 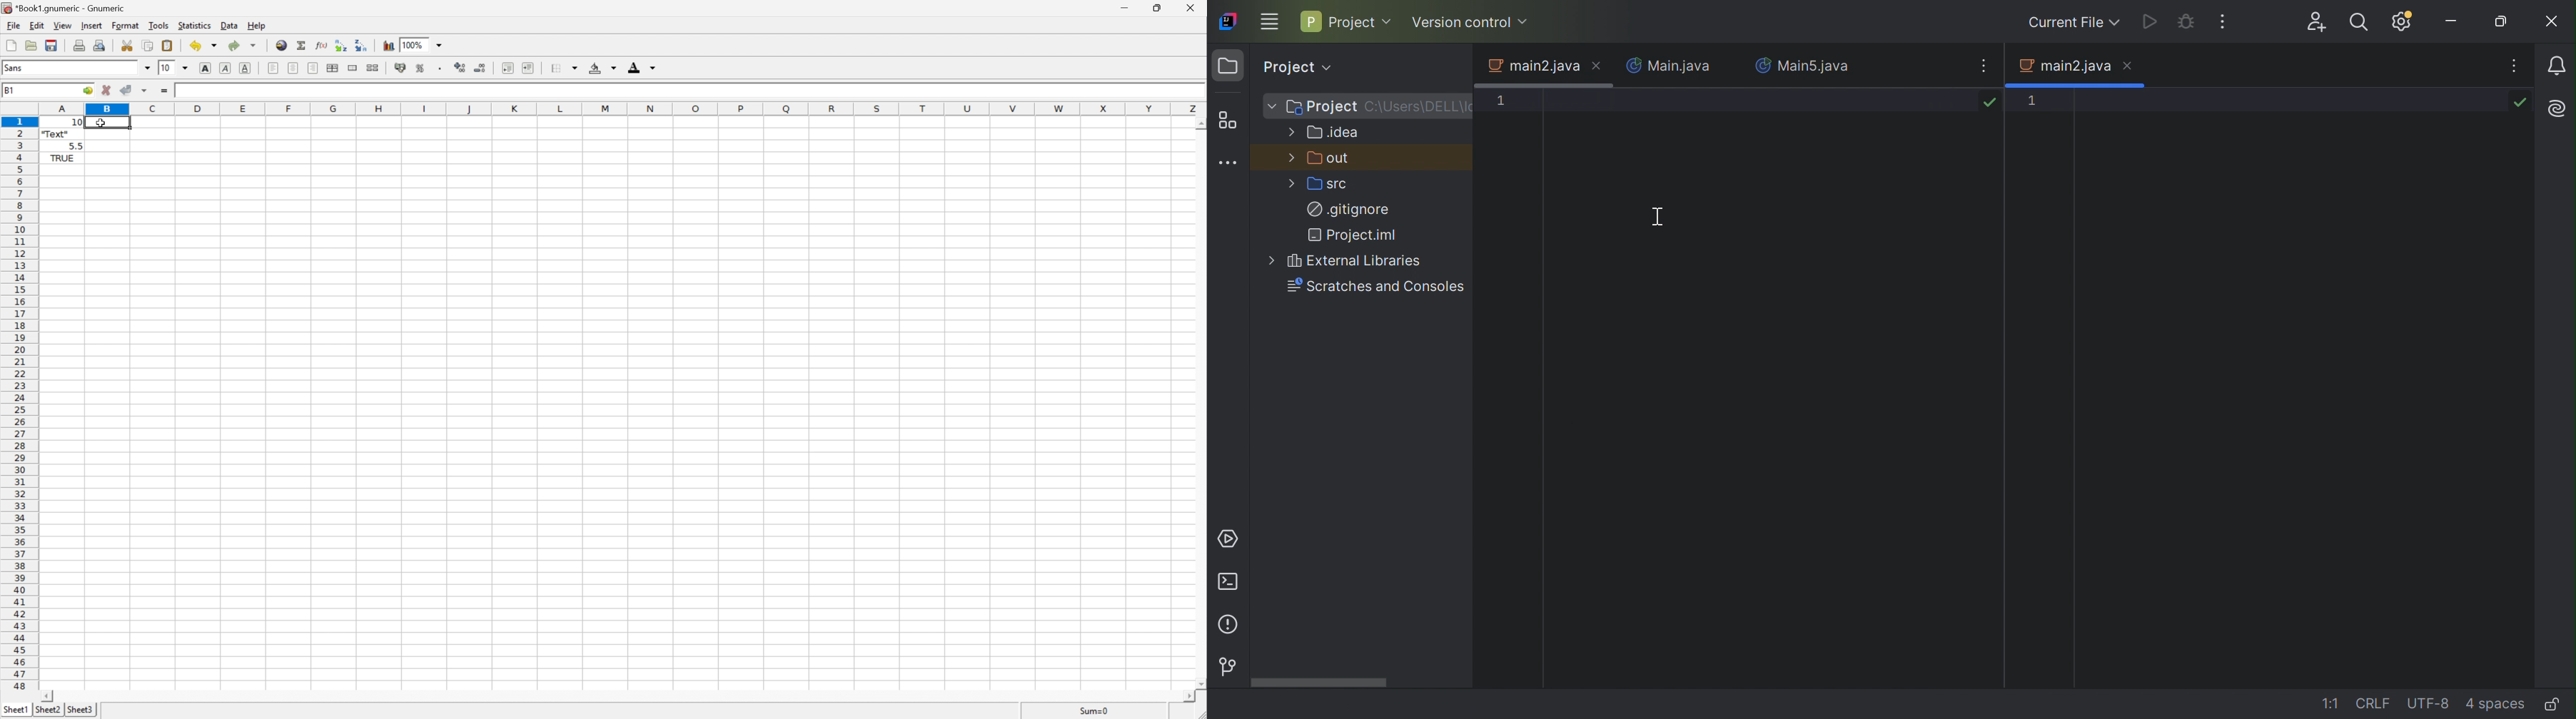 I want to click on Project, so click(x=1348, y=21).